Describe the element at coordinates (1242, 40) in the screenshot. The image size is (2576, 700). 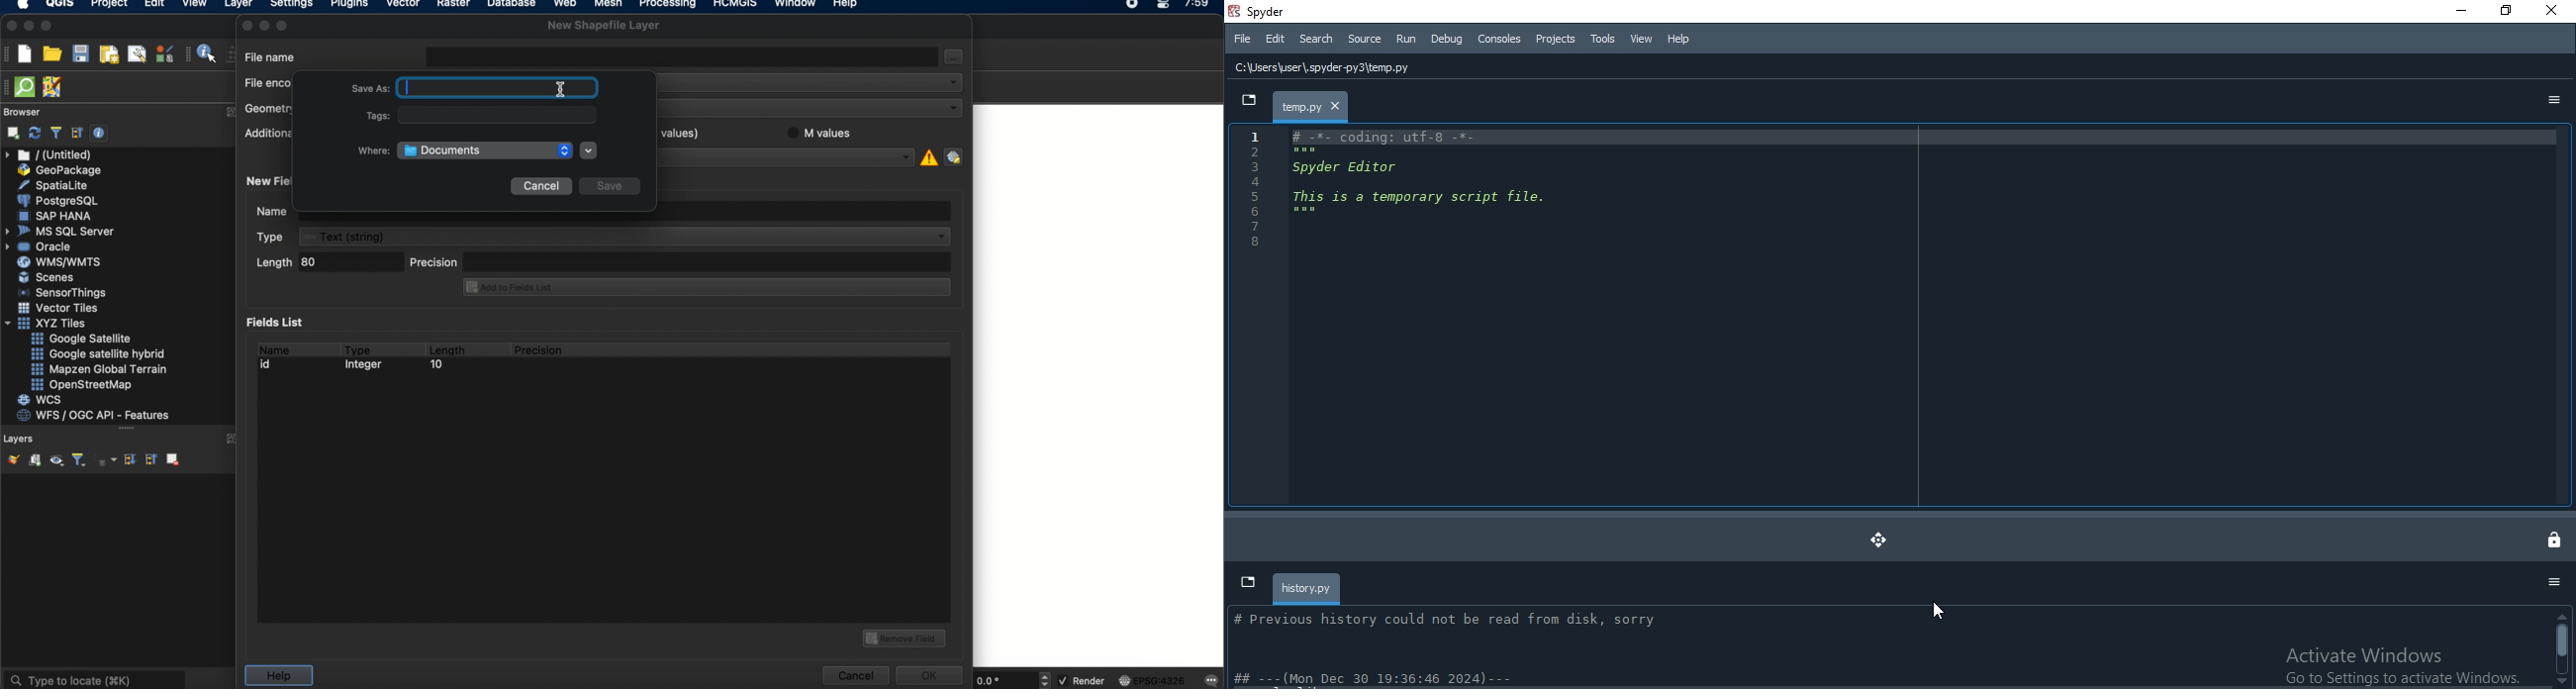
I see `File ` at that location.